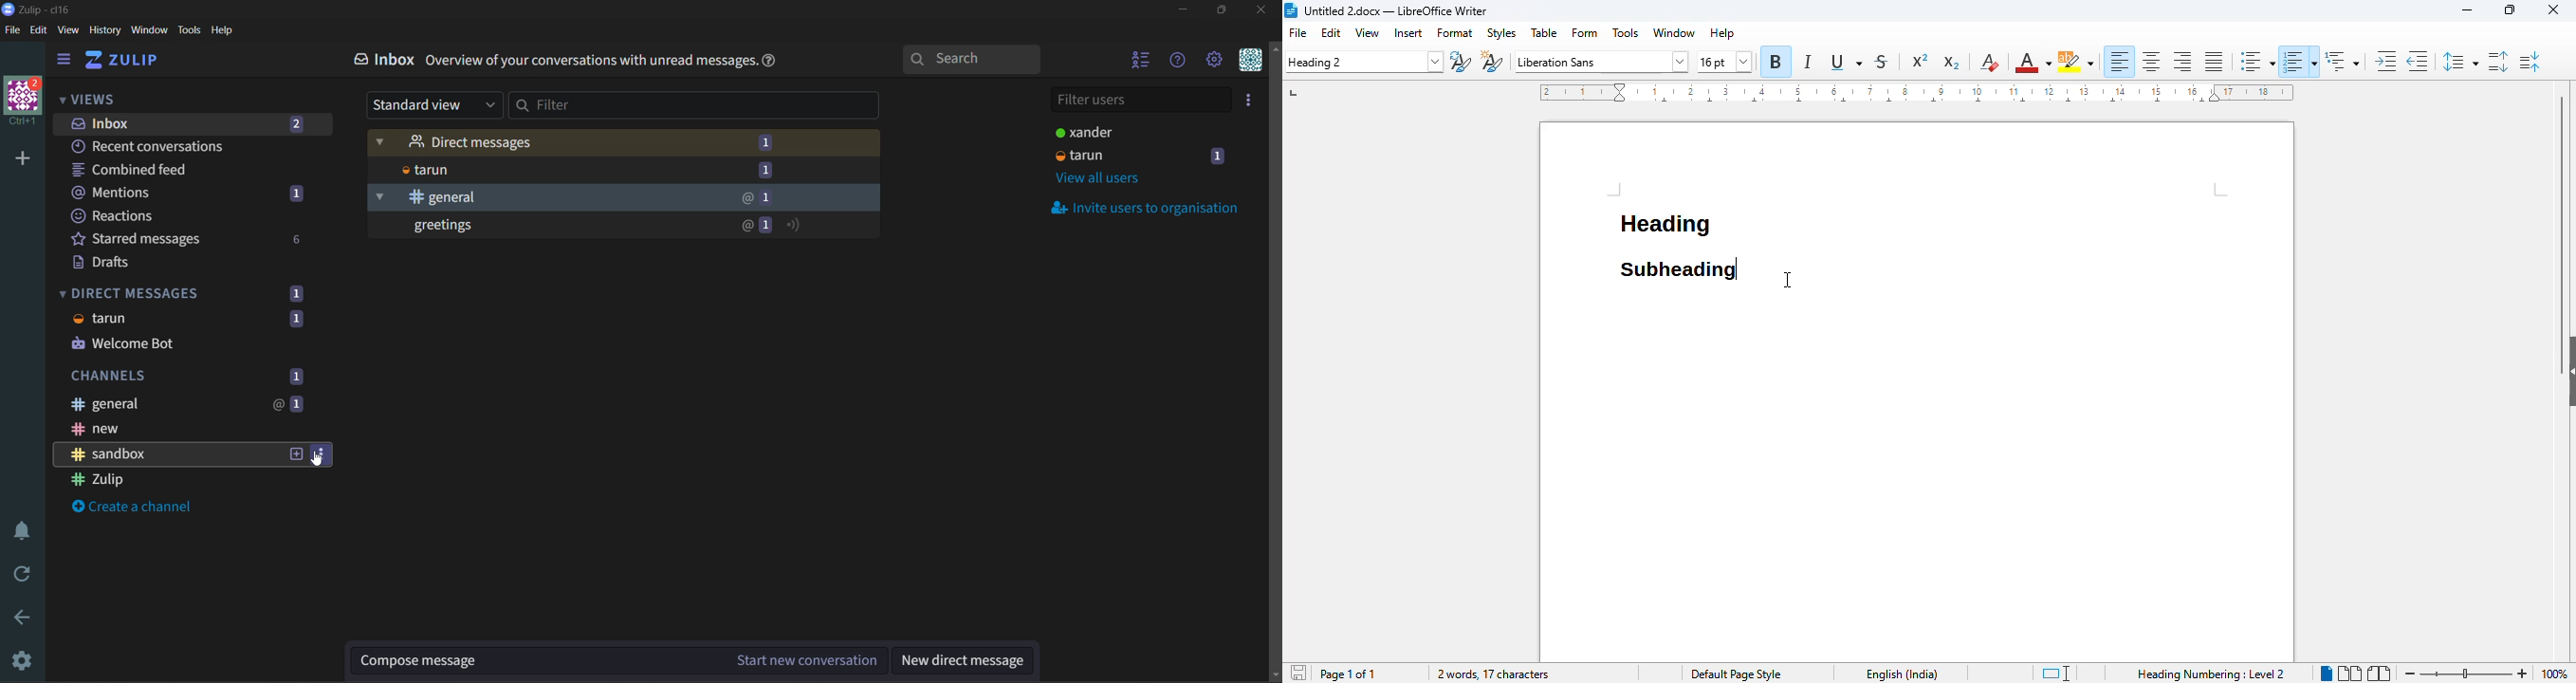 The height and width of the screenshot is (700, 2576). I want to click on font color, so click(2033, 62).